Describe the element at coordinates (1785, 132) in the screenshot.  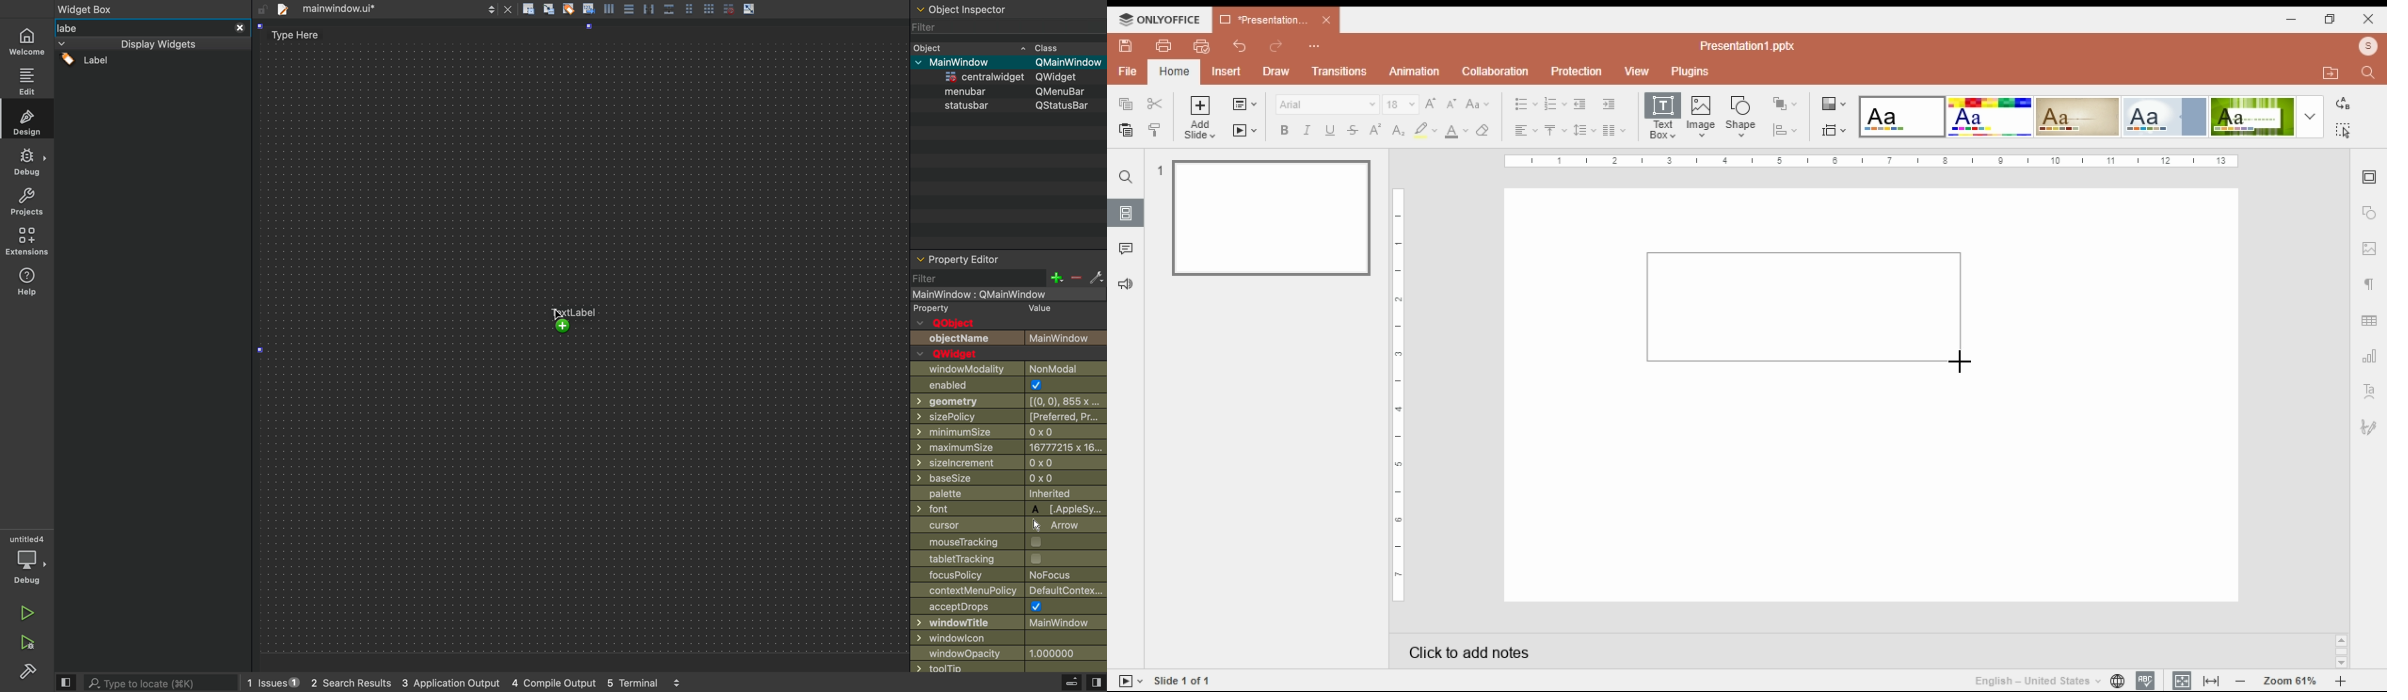
I see `align shapes` at that location.